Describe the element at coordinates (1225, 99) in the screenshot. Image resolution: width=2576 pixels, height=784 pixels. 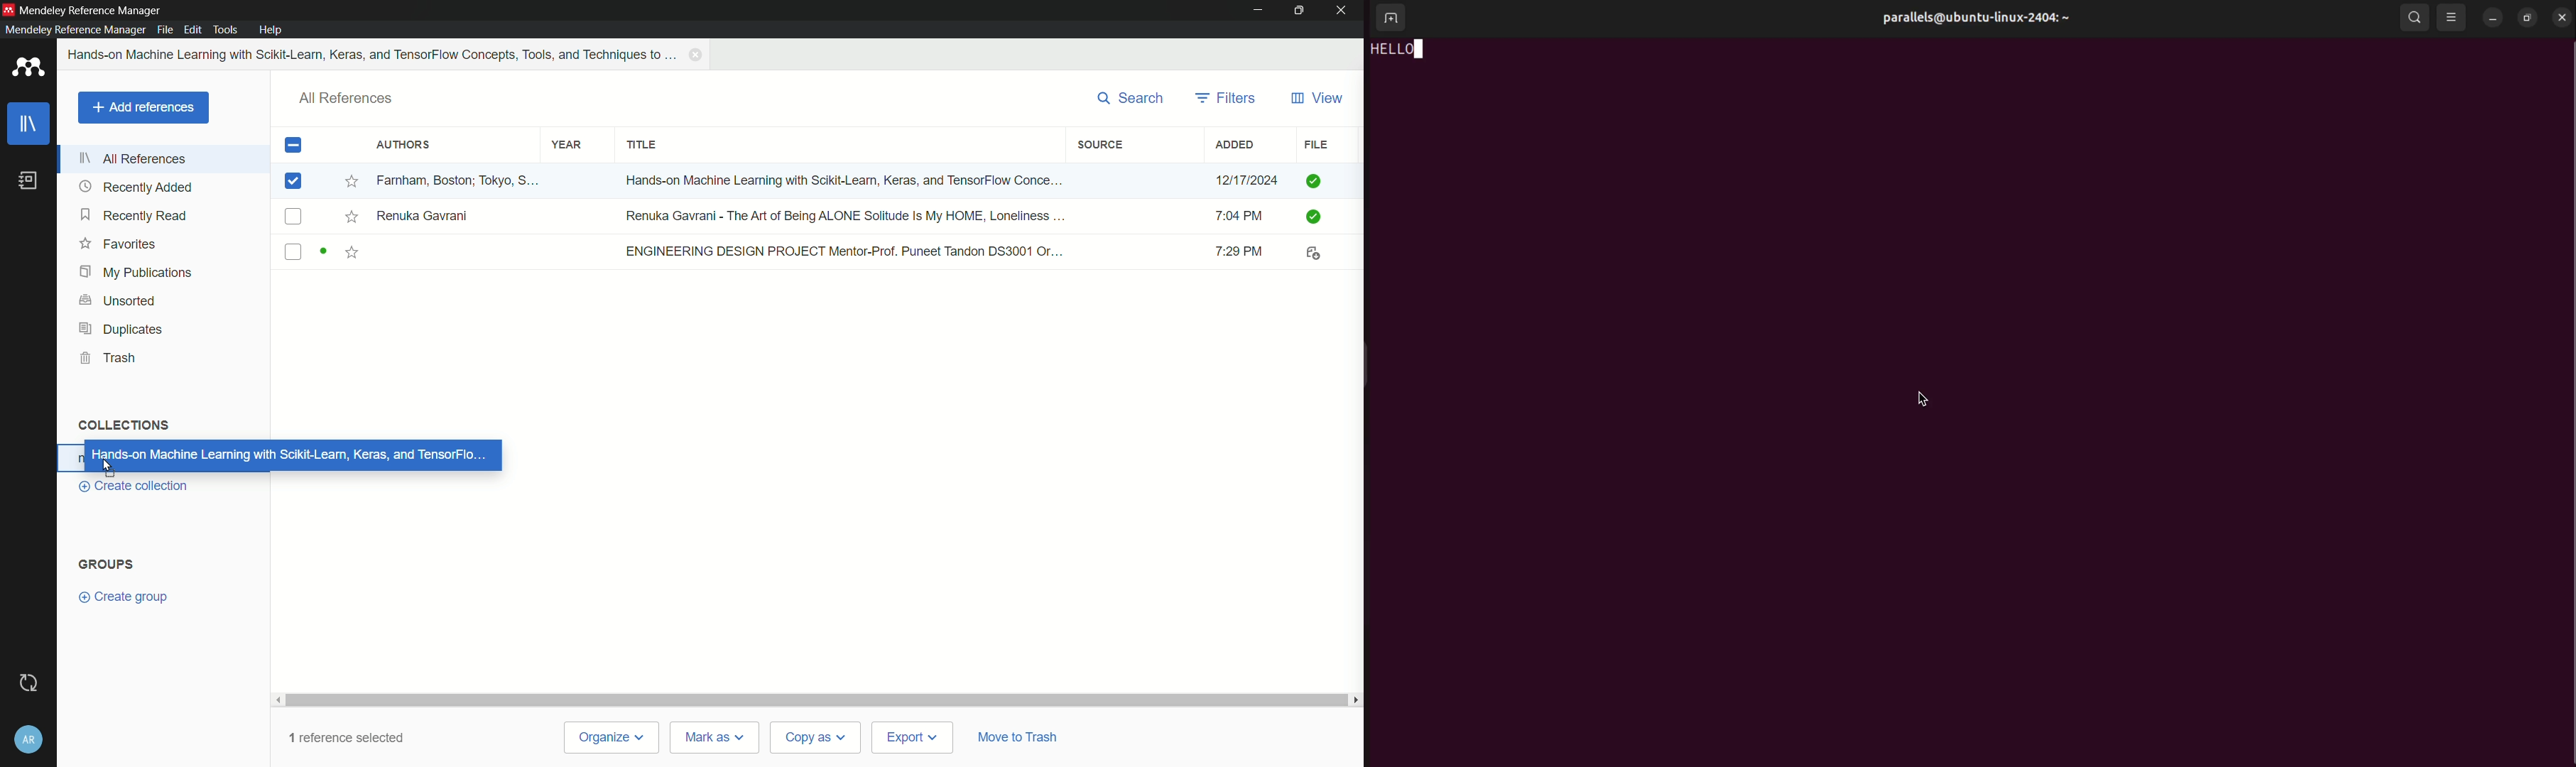
I see `filters` at that location.